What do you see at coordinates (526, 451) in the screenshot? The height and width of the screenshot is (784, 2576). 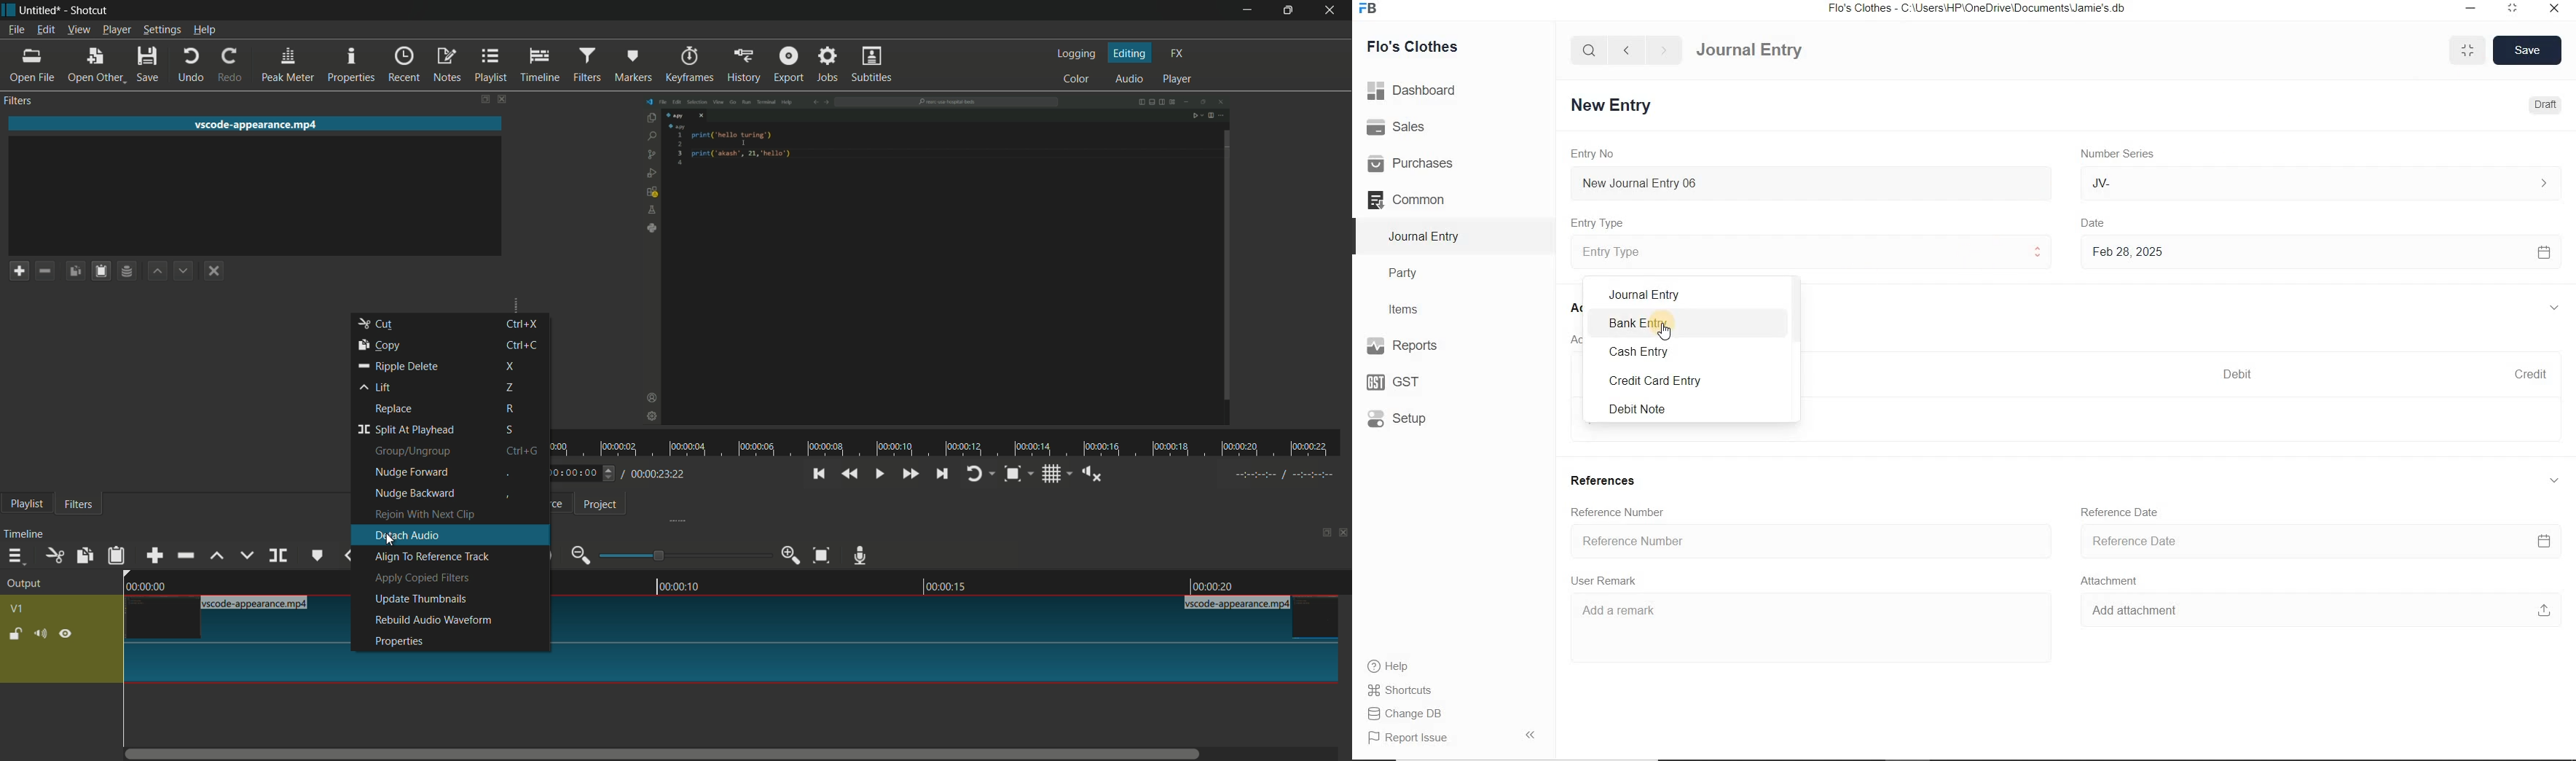 I see `ctrl+g` at bounding box center [526, 451].